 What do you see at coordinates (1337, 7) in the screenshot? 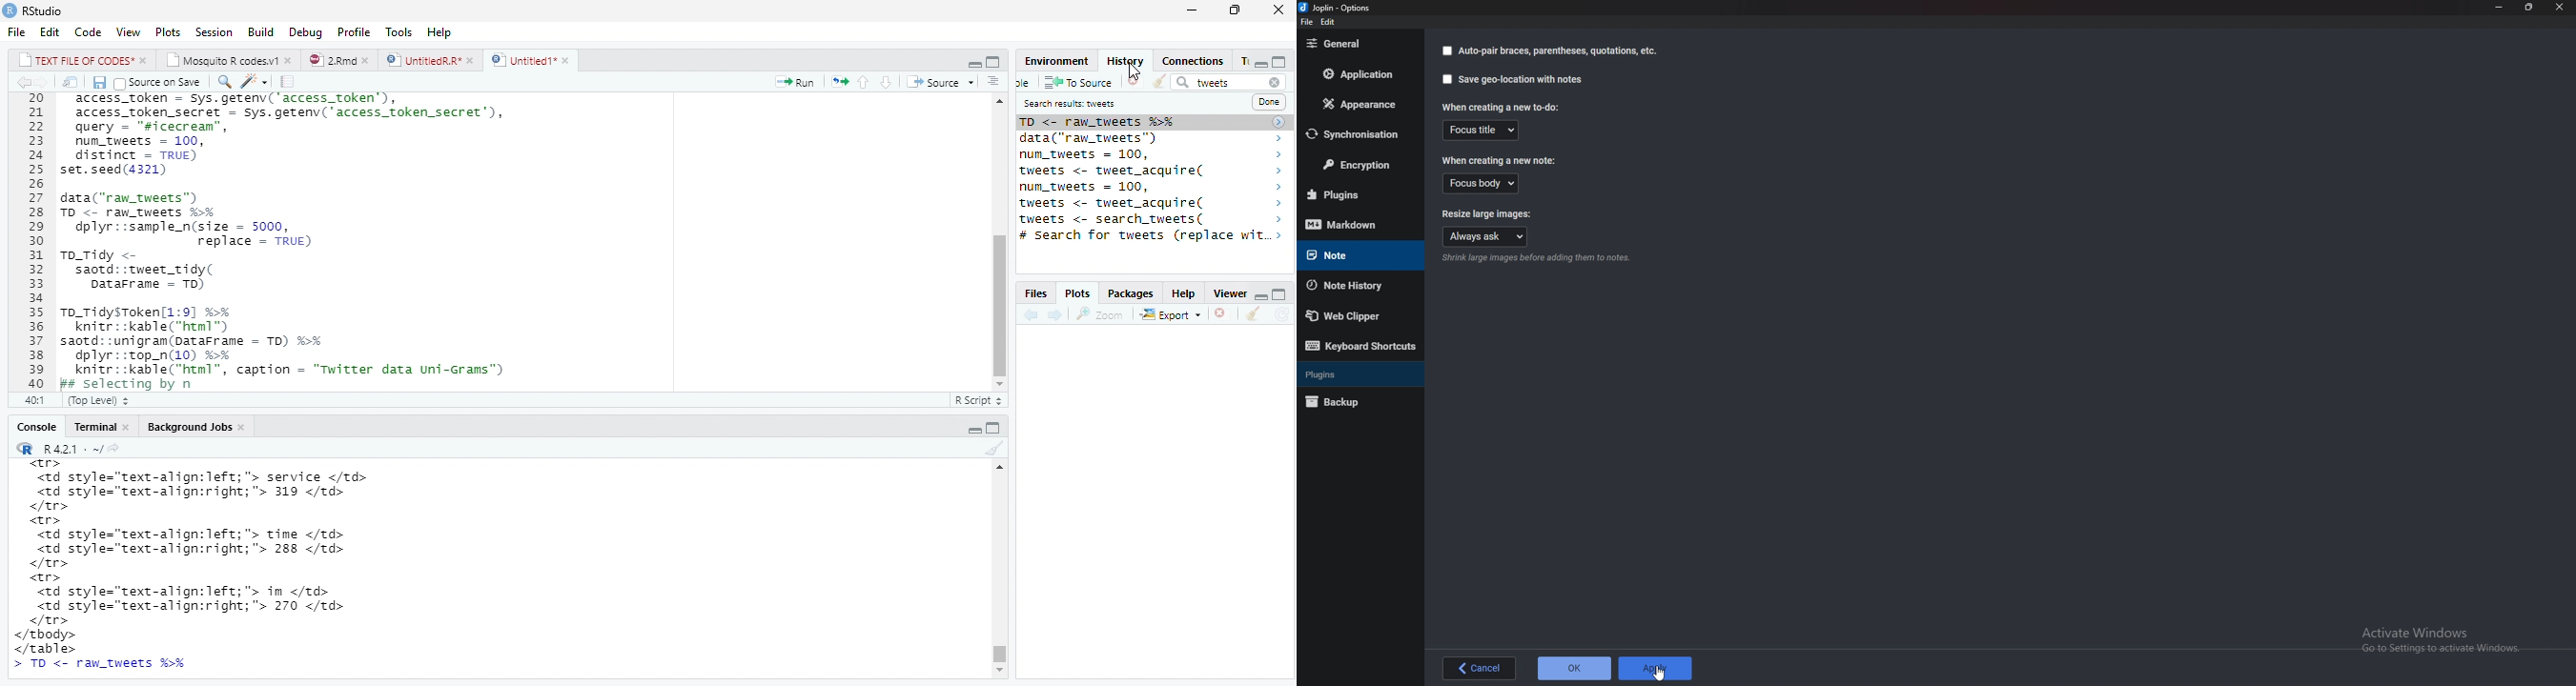
I see `joplin` at bounding box center [1337, 7].